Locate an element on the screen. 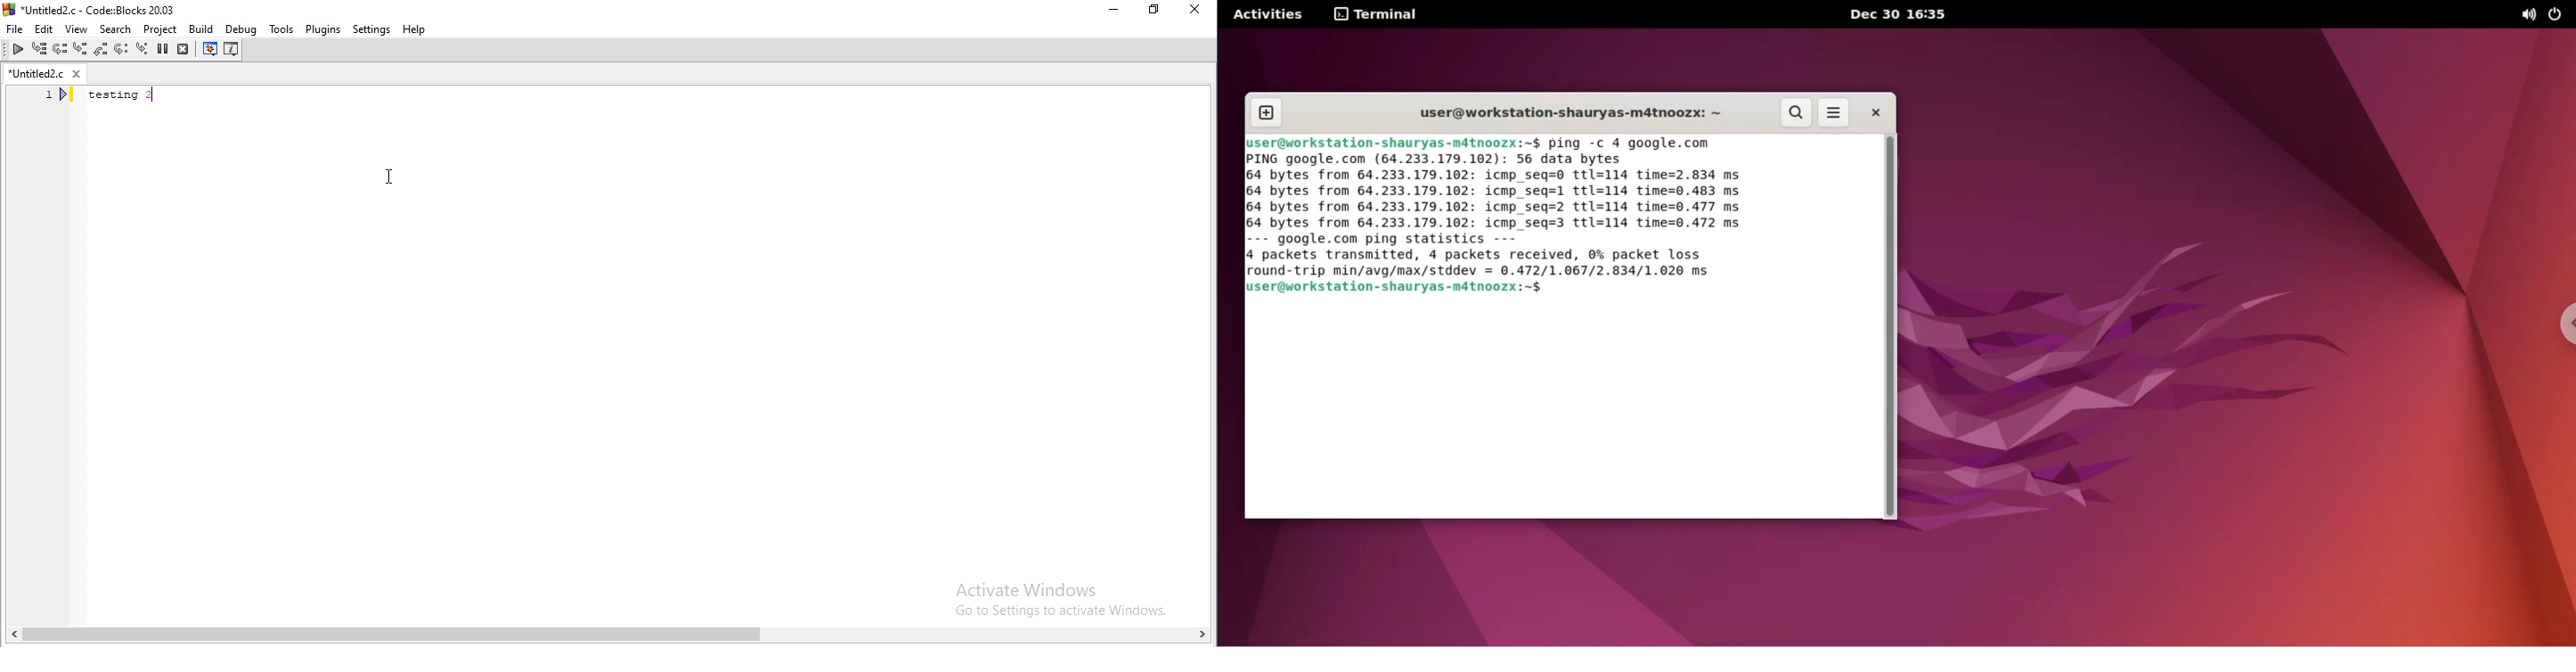 The image size is (2576, 672). cursor is located at coordinates (390, 176).